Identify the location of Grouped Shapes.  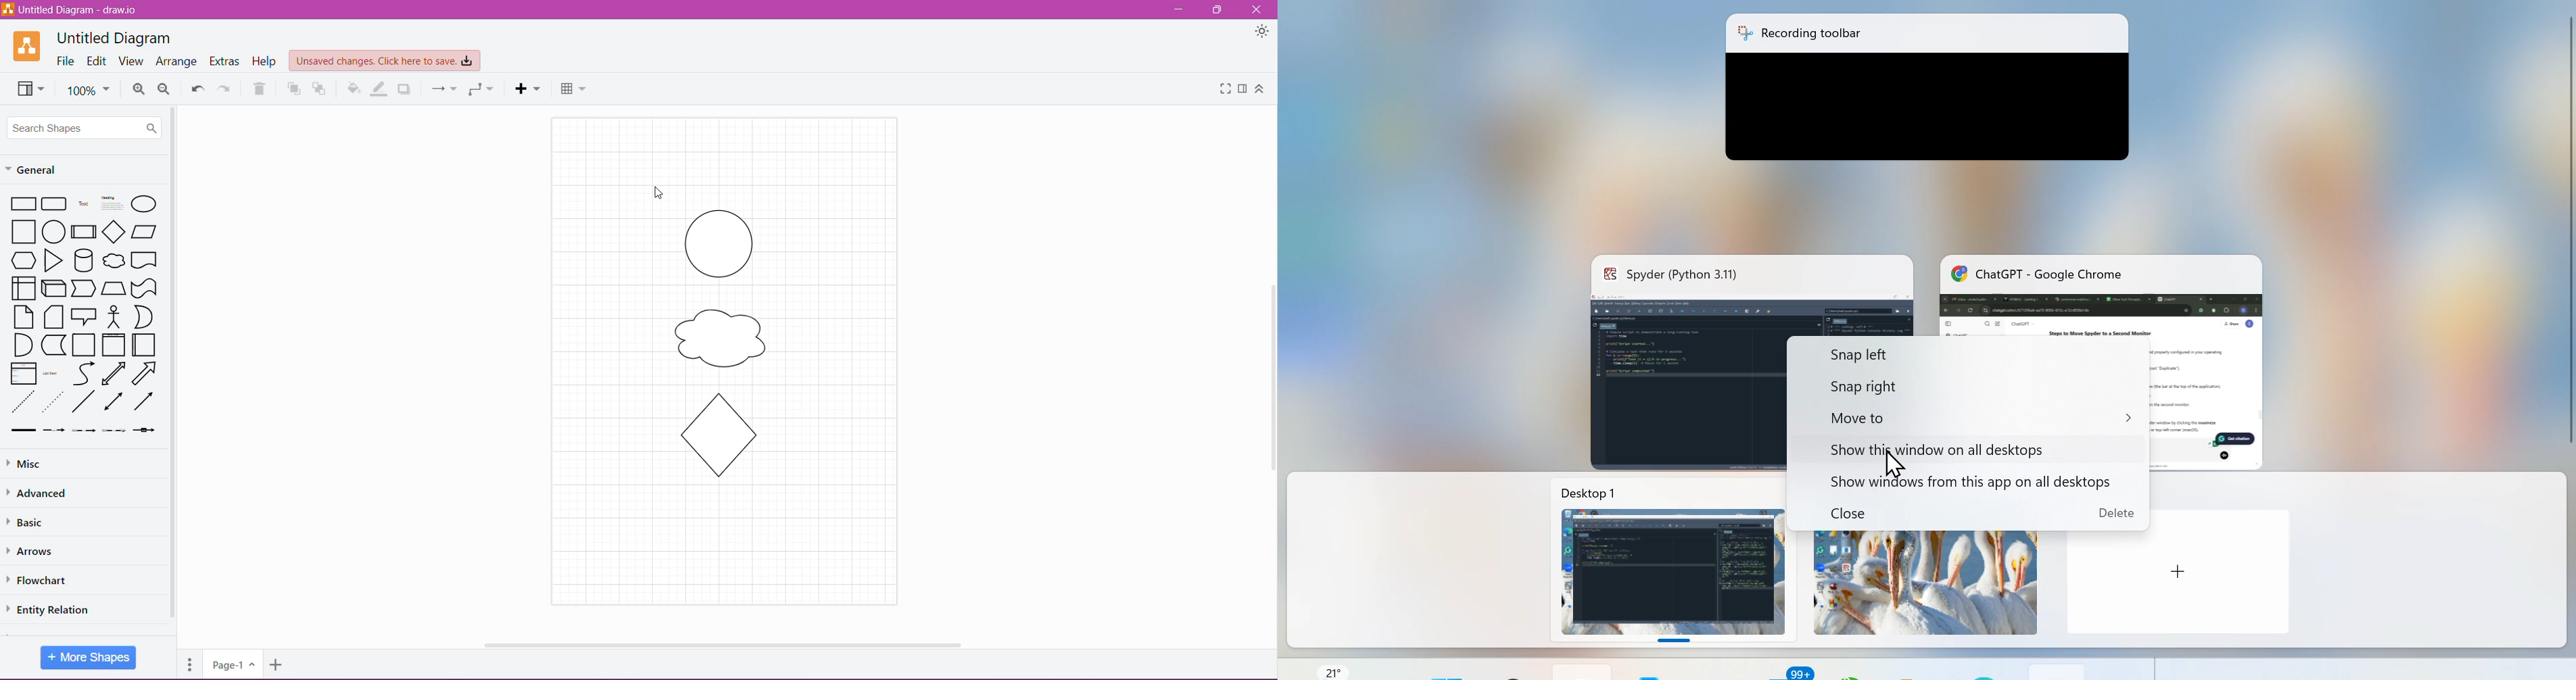
(722, 347).